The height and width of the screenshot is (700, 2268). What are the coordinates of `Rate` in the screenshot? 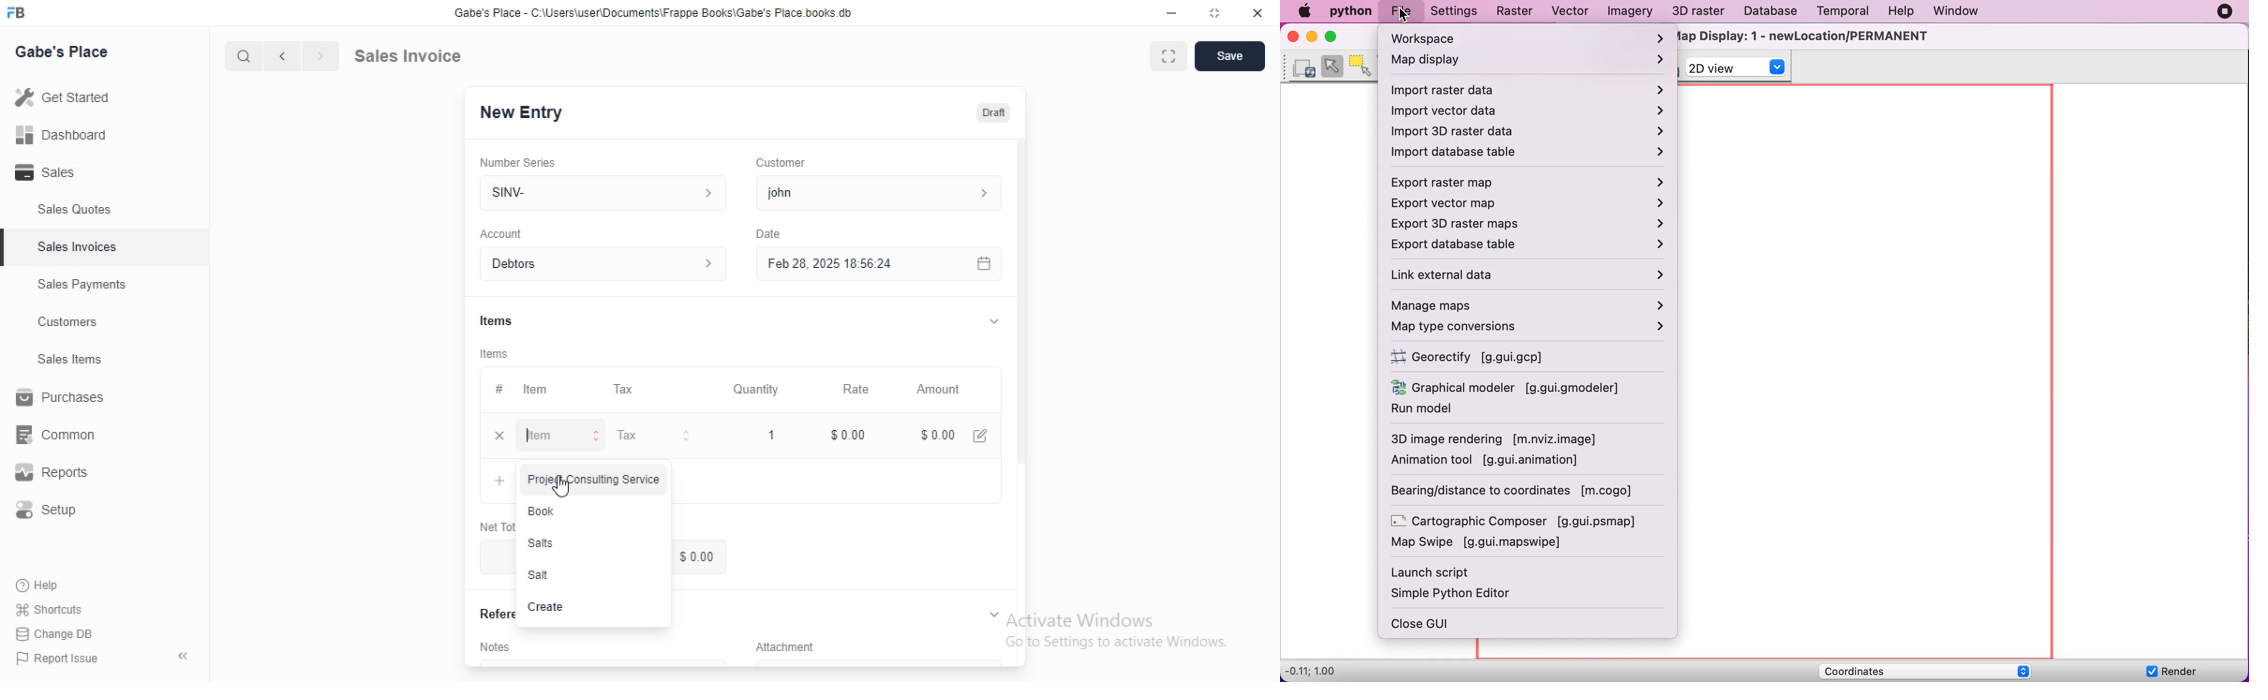 It's located at (853, 389).